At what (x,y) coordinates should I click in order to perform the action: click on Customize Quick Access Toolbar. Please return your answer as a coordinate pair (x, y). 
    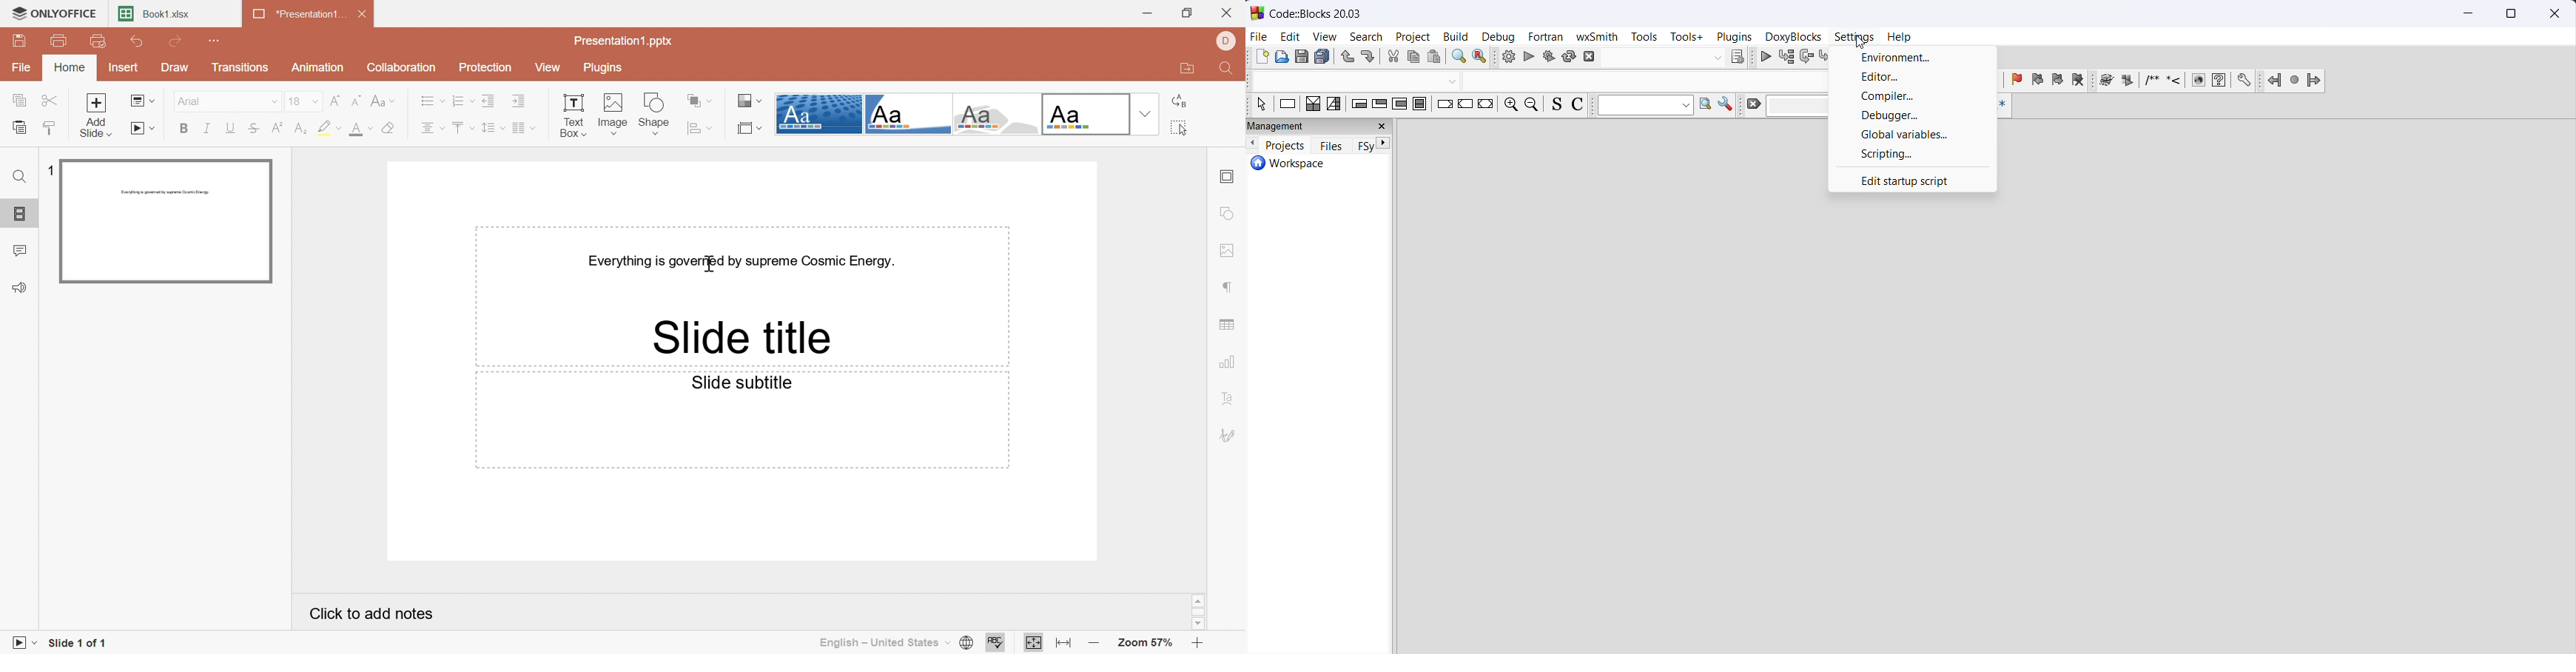
    Looking at the image, I should click on (220, 42).